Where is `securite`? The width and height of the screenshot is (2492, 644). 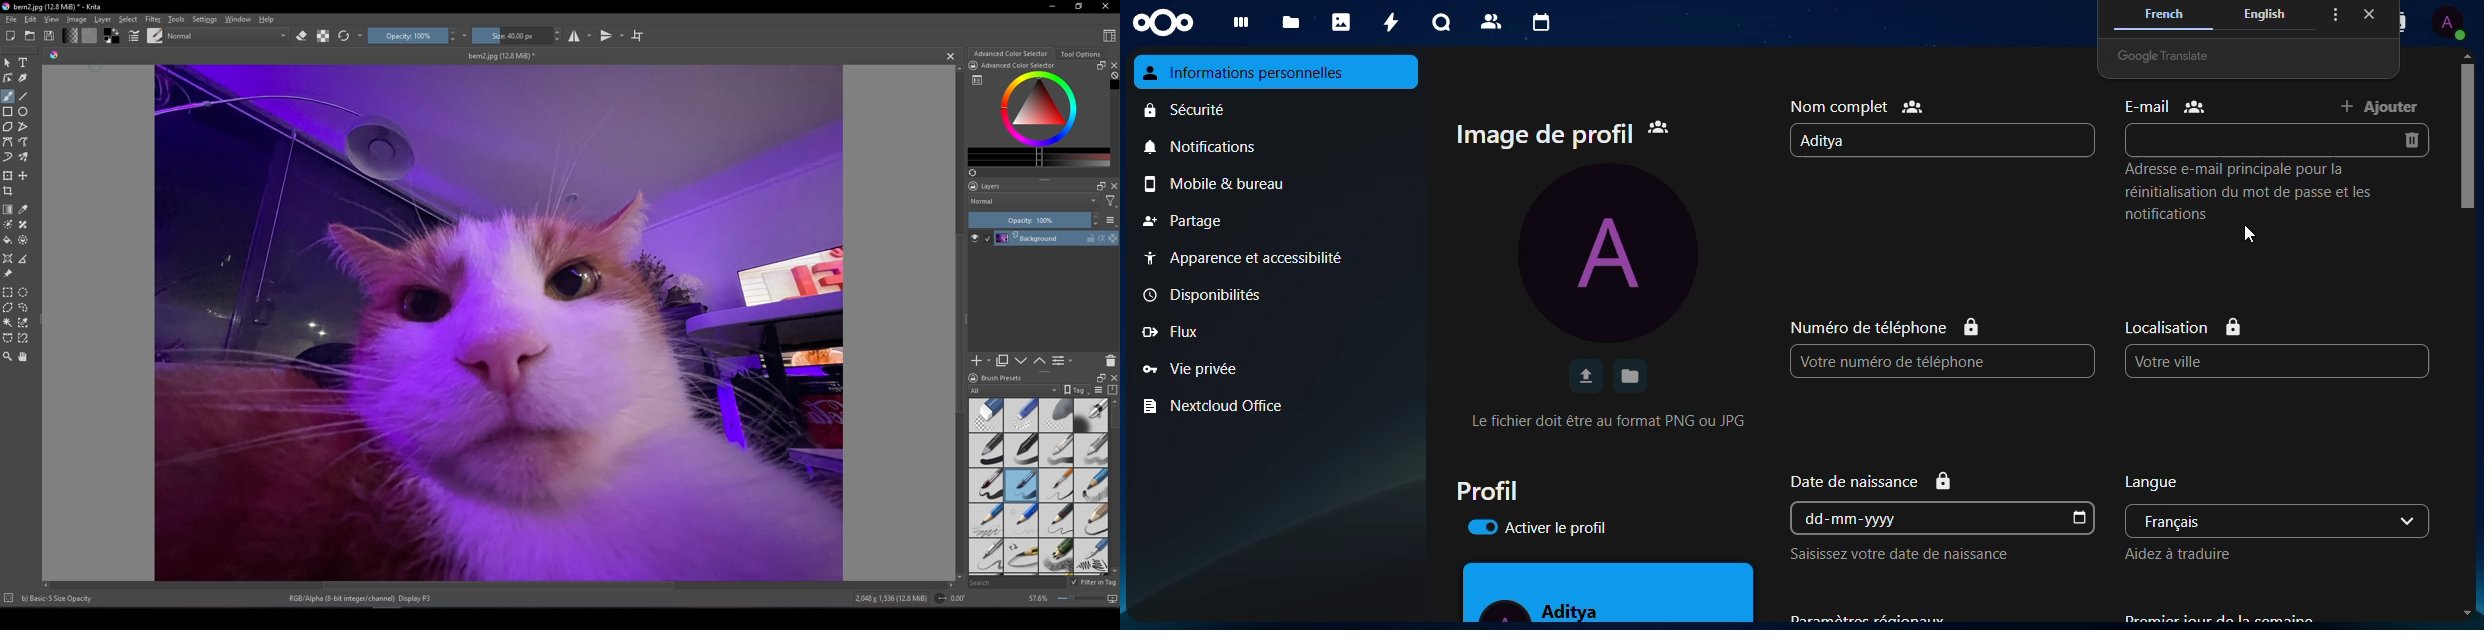 securite is located at coordinates (1191, 111).